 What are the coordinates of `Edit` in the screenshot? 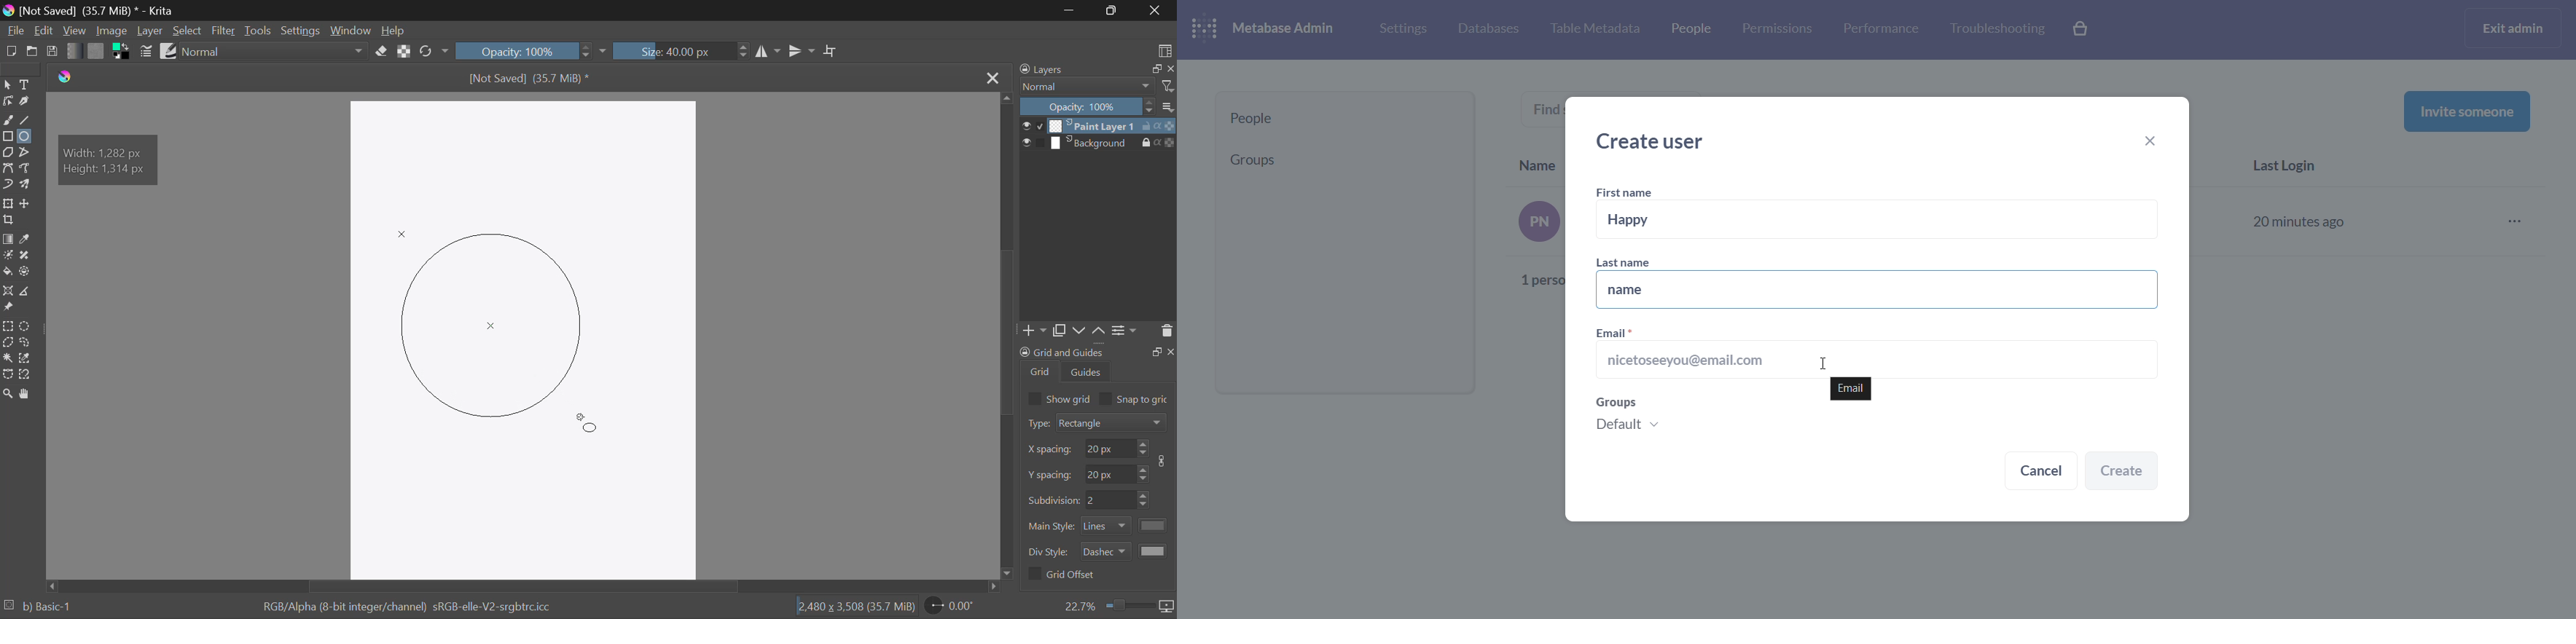 It's located at (44, 31).